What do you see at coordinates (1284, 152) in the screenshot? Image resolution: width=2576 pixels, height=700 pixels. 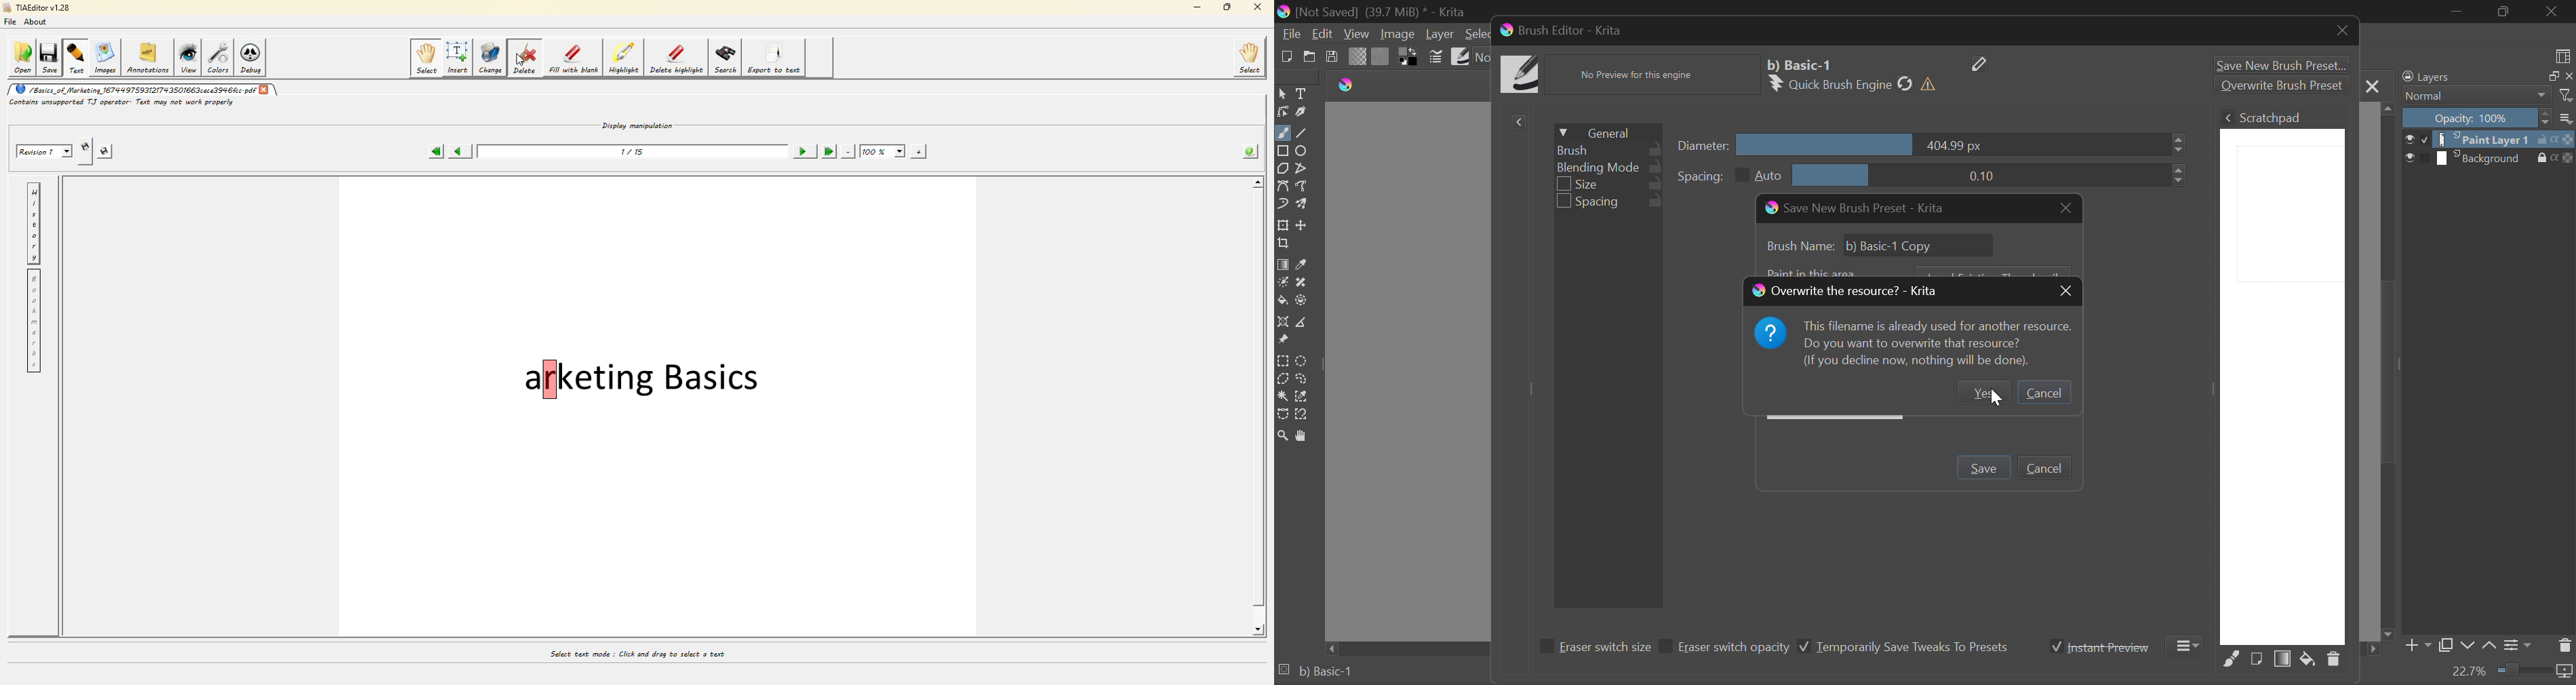 I see `Rectangle` at bounding box center [1284, 152].